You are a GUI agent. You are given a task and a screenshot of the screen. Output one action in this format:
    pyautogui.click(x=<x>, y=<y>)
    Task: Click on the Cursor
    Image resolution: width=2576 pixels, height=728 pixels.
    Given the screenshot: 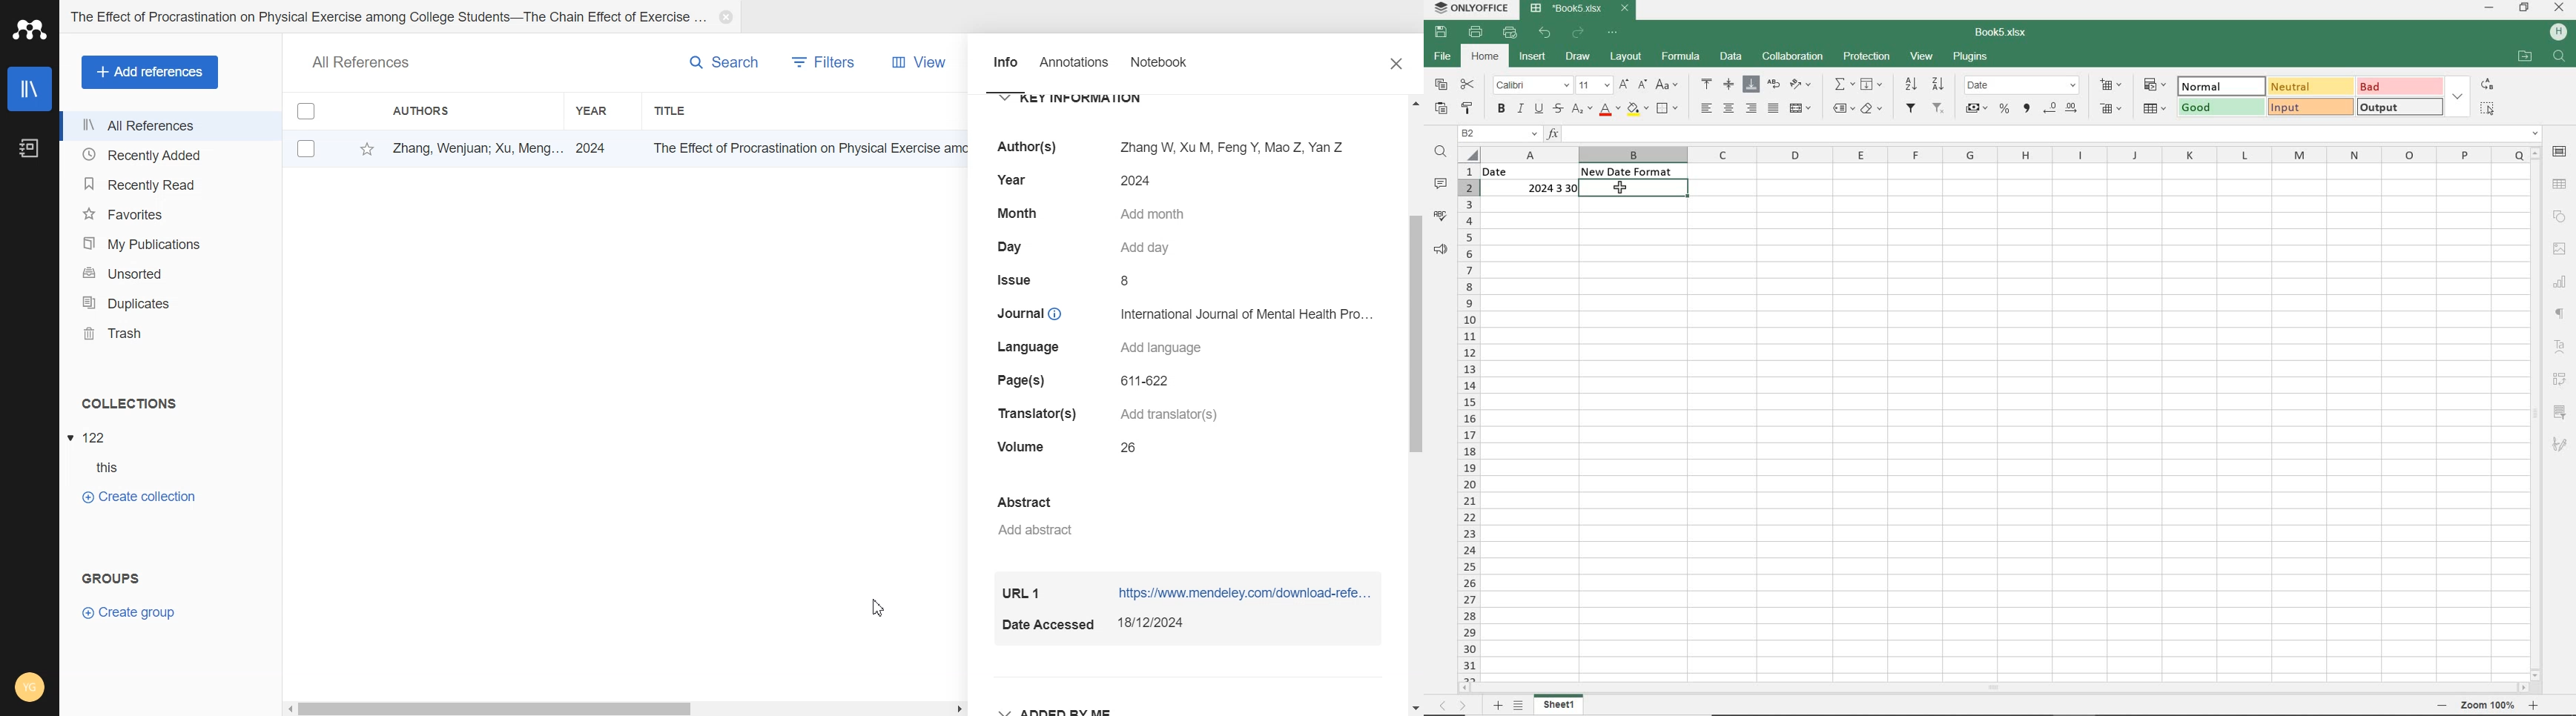 What is the action you would take?
    pyautogui.click(x=879, y=607)
    